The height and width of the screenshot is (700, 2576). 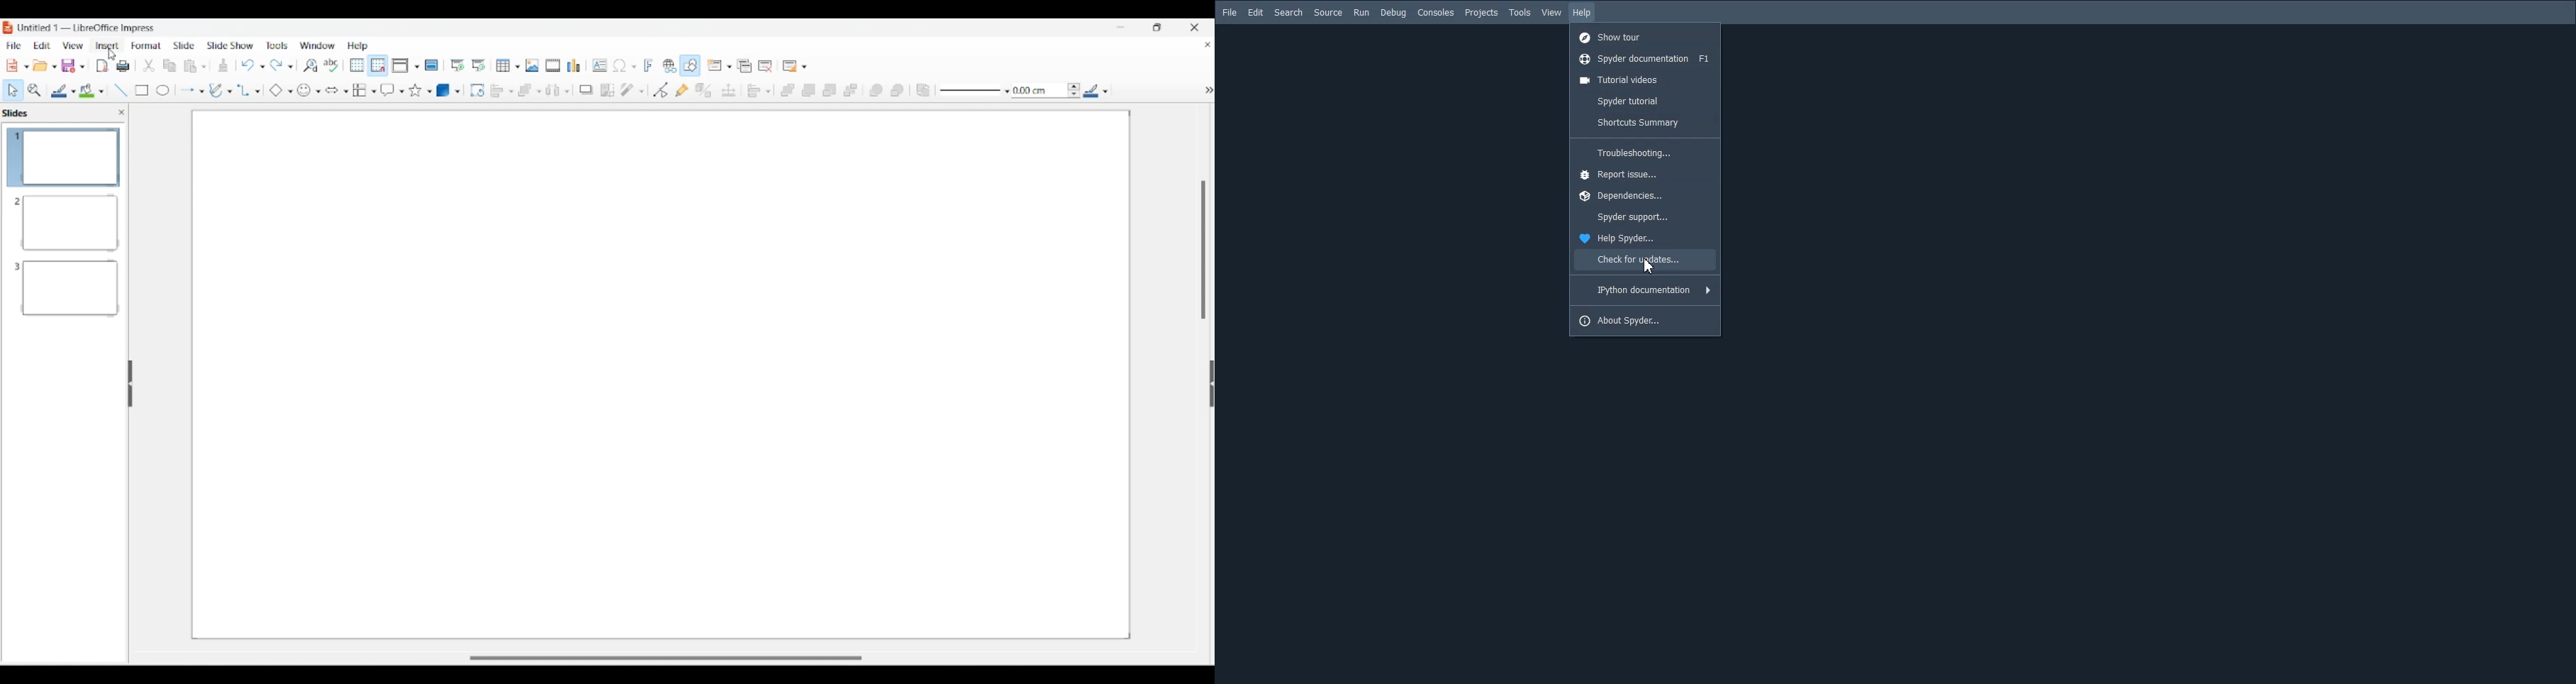 I want to click on Tools, so click(x=1520, y=13).